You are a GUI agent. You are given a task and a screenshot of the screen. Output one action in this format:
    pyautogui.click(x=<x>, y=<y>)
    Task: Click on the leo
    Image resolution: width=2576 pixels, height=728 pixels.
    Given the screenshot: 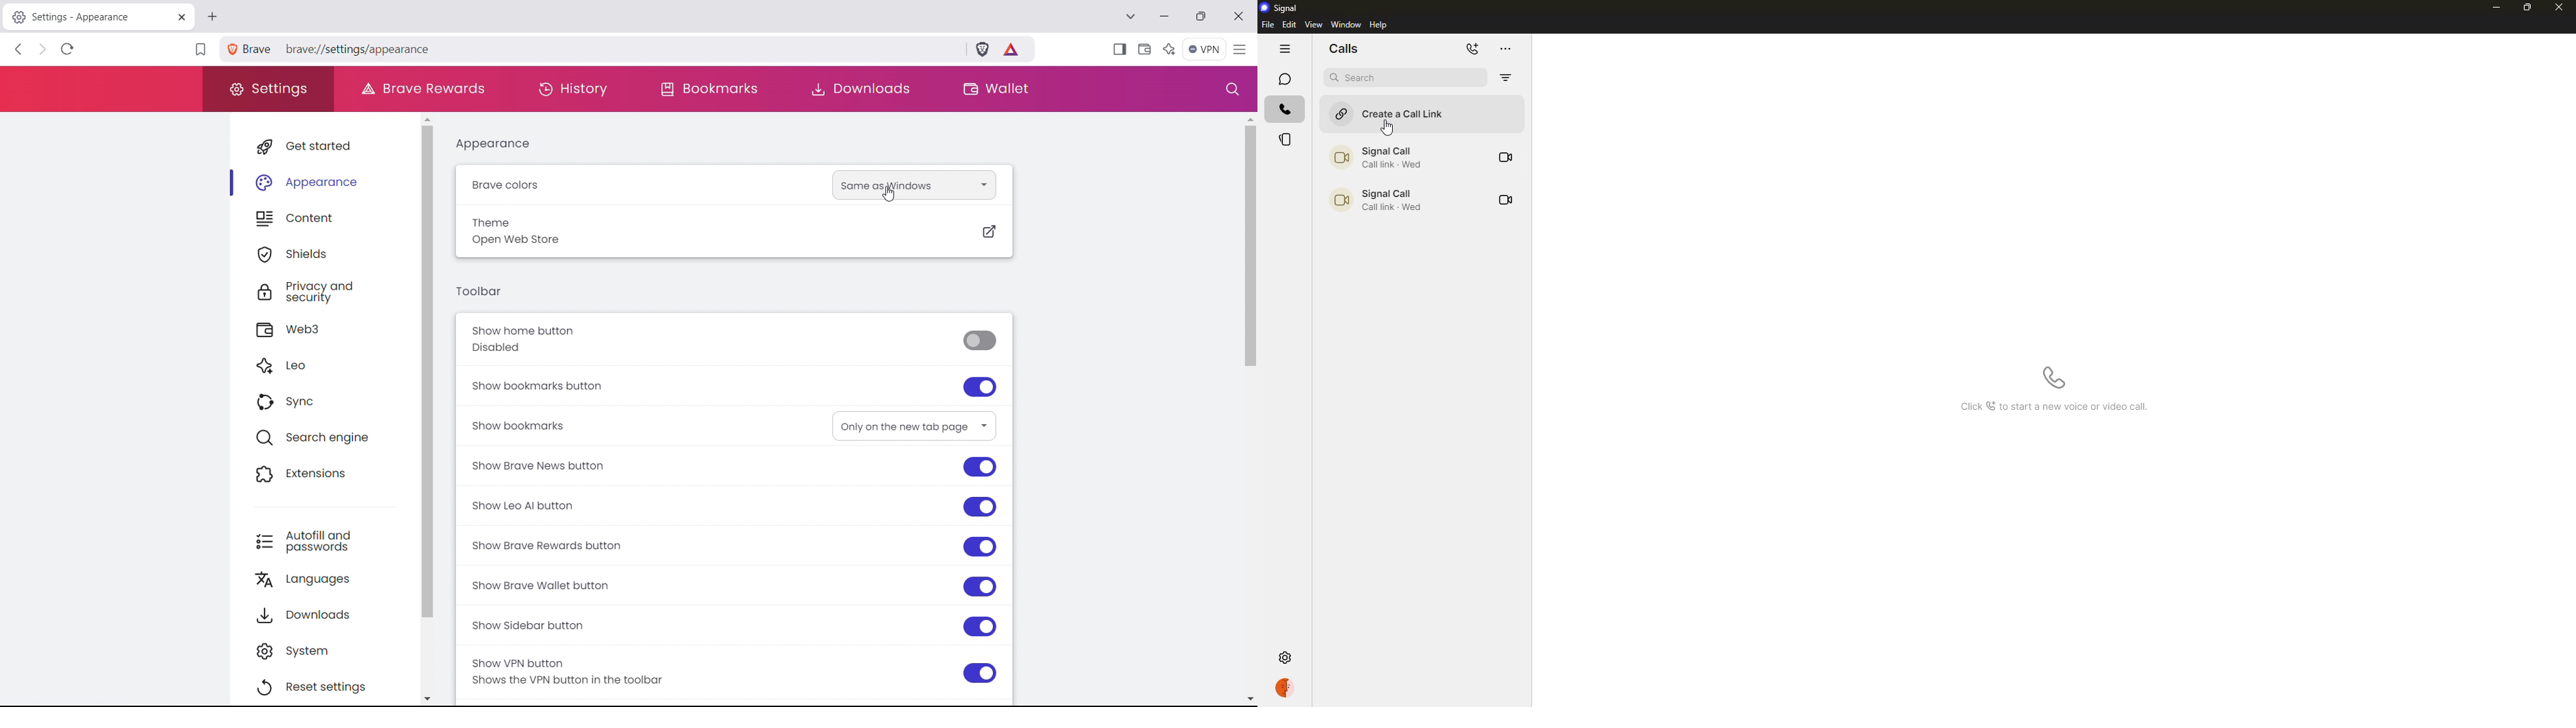 What is the action you would take?
    pyautogui.click(x=332, y=366)
    